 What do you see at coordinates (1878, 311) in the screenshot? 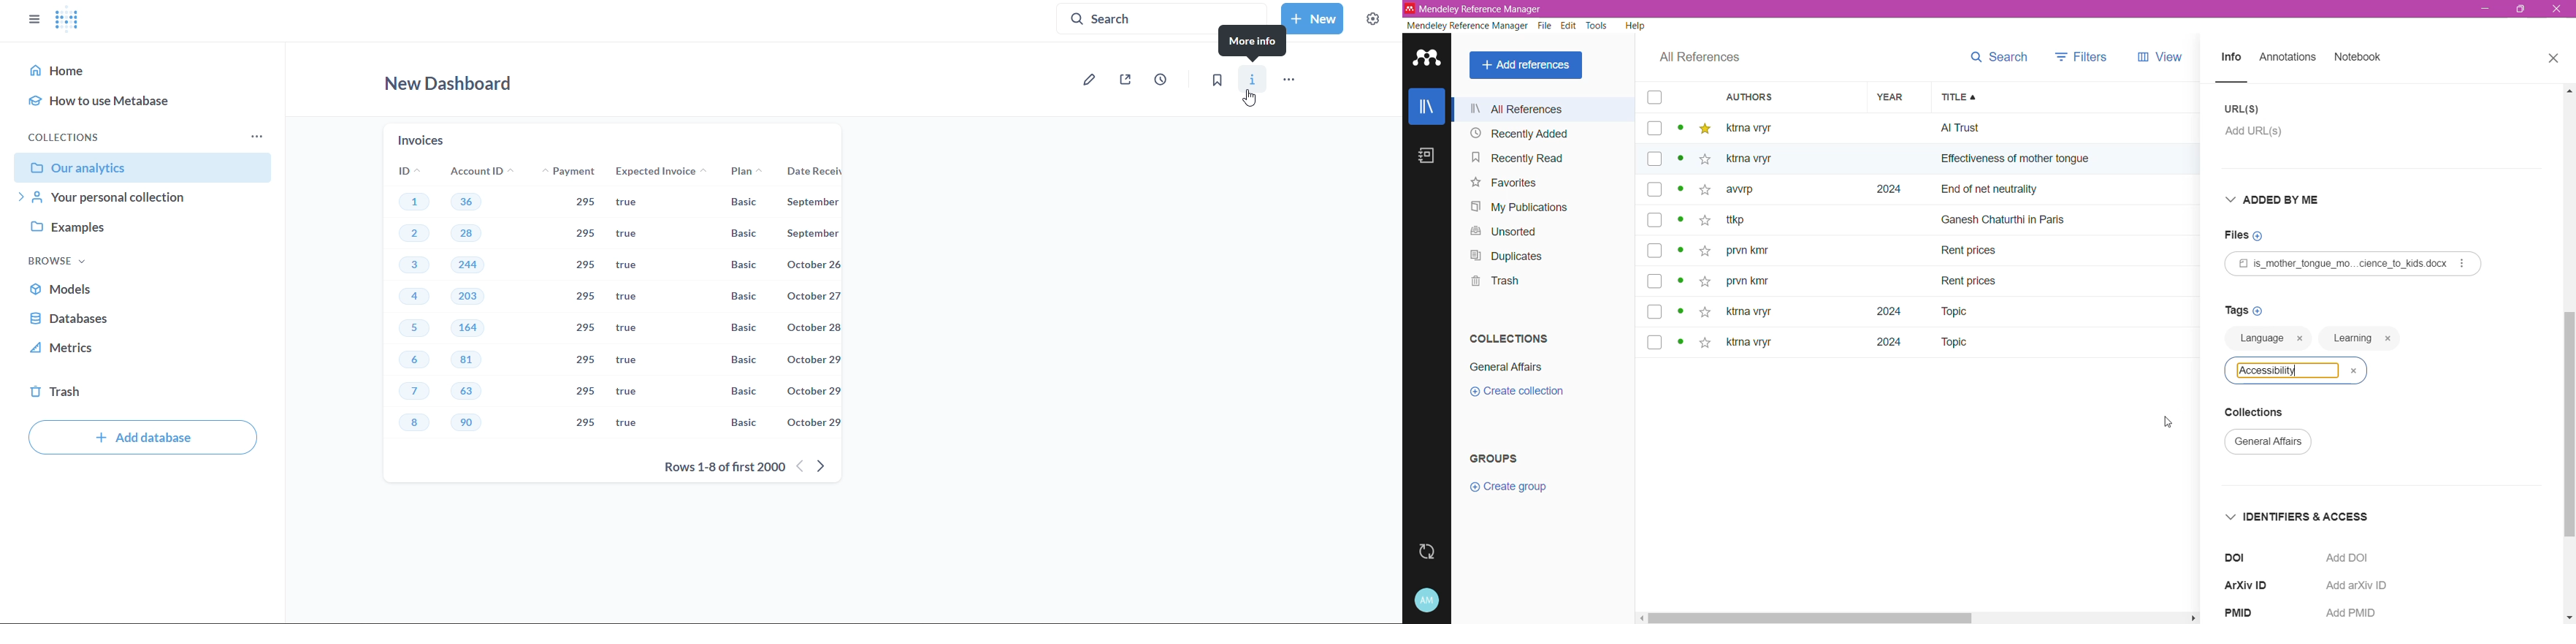
I see `2024` at bounding box center [1878, 311].